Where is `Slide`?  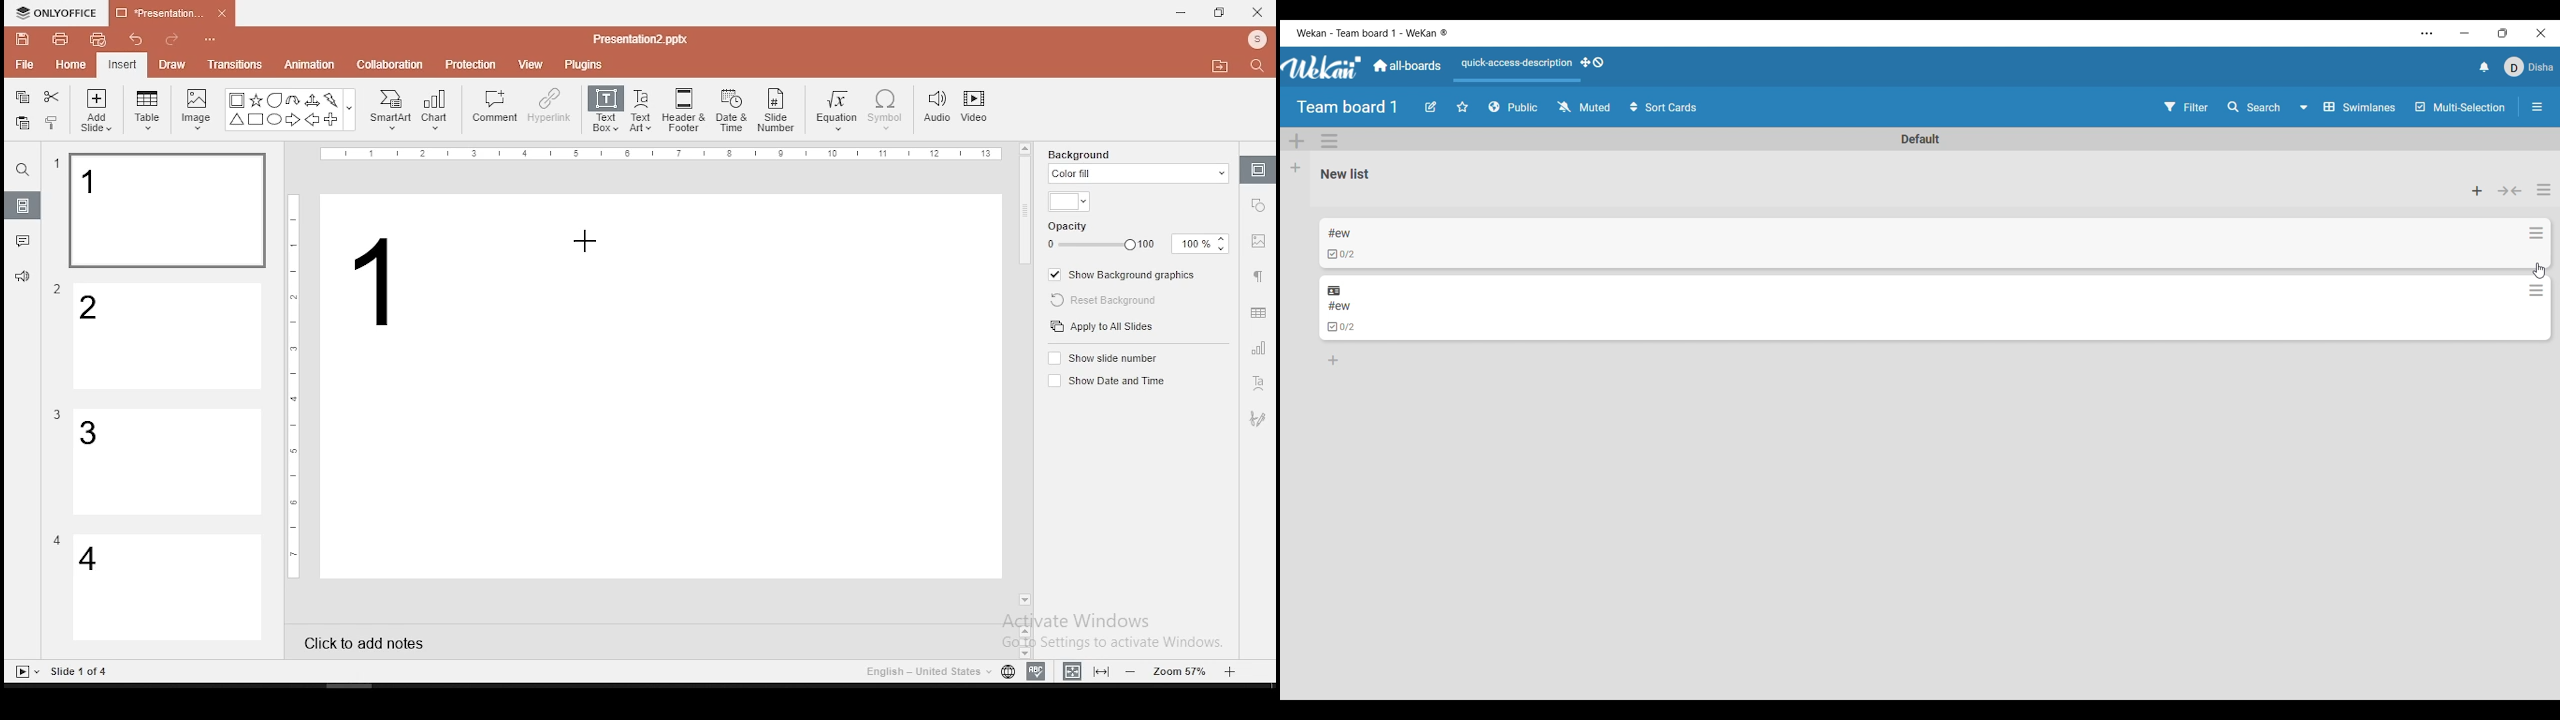 Slide is located at coordinates (23, 672).